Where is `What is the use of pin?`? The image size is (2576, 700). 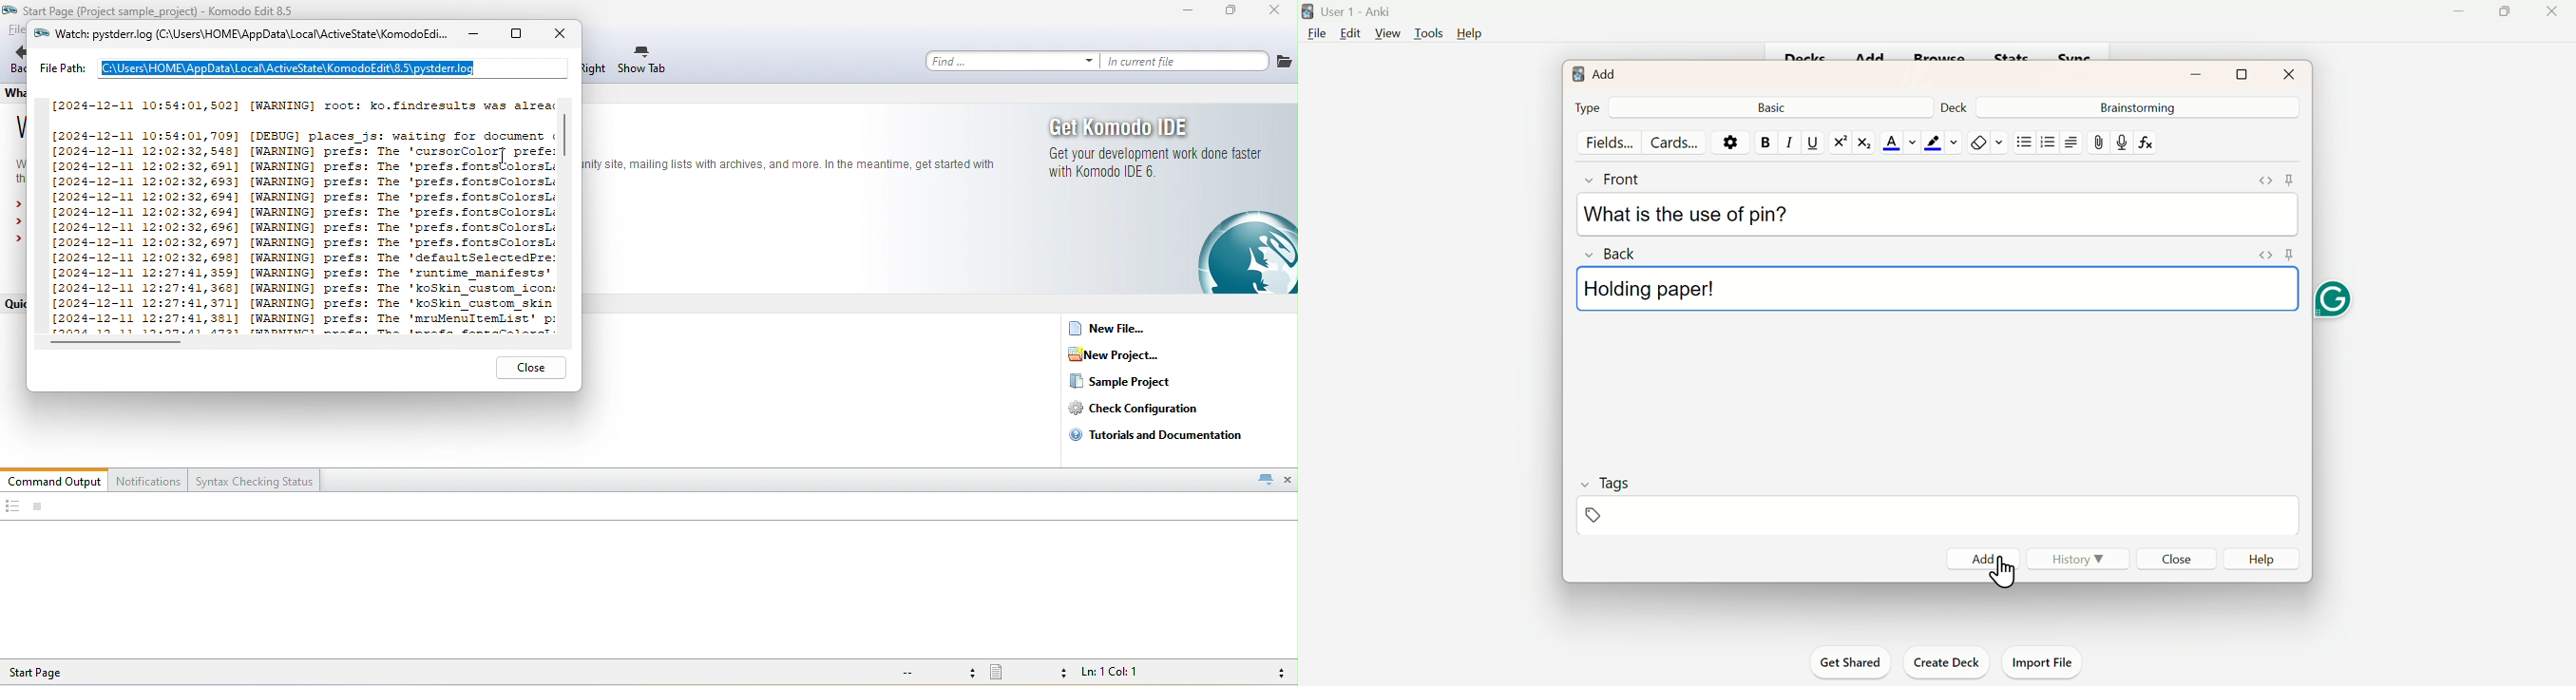 What is the use of pin? is located at coordinates (1686, 214).